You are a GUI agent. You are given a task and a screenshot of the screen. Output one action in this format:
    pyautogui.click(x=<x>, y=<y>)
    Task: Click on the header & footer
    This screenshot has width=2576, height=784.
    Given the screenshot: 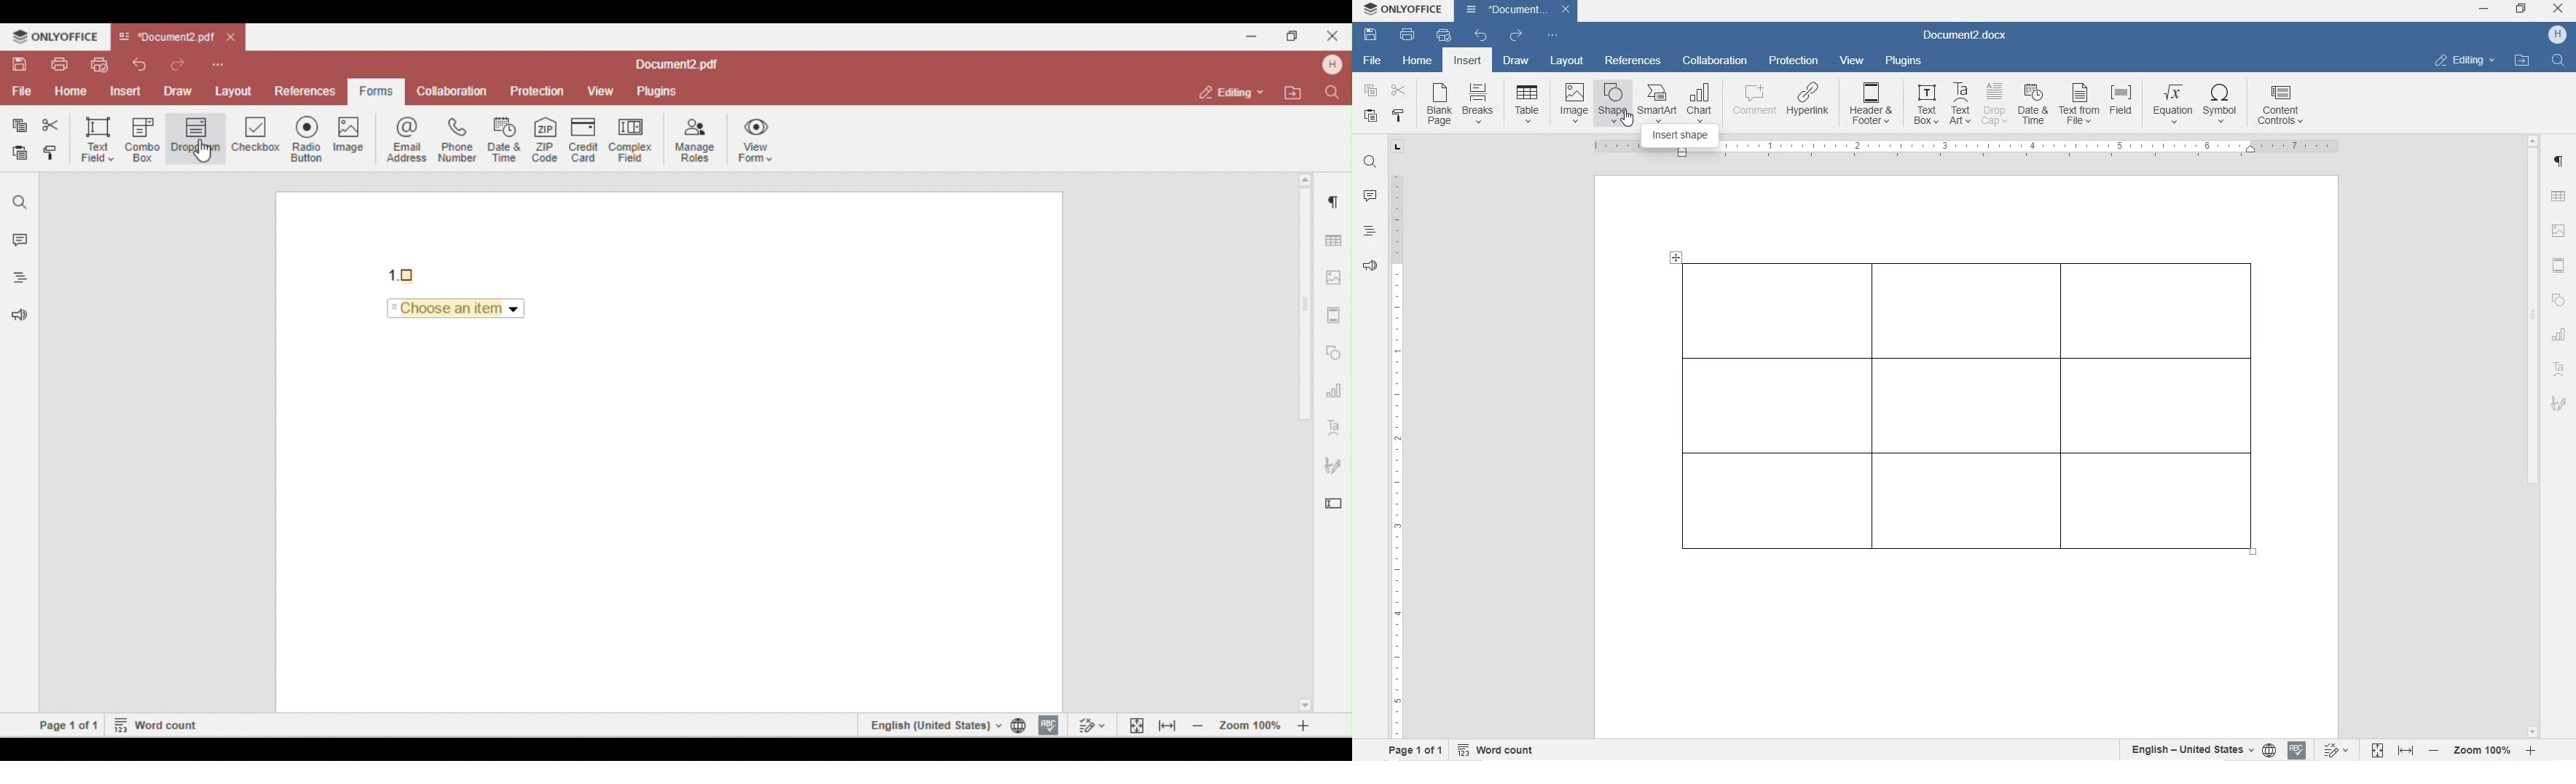 What is the action you would take?
    pyautogui.click(x=2559, y=266)
    